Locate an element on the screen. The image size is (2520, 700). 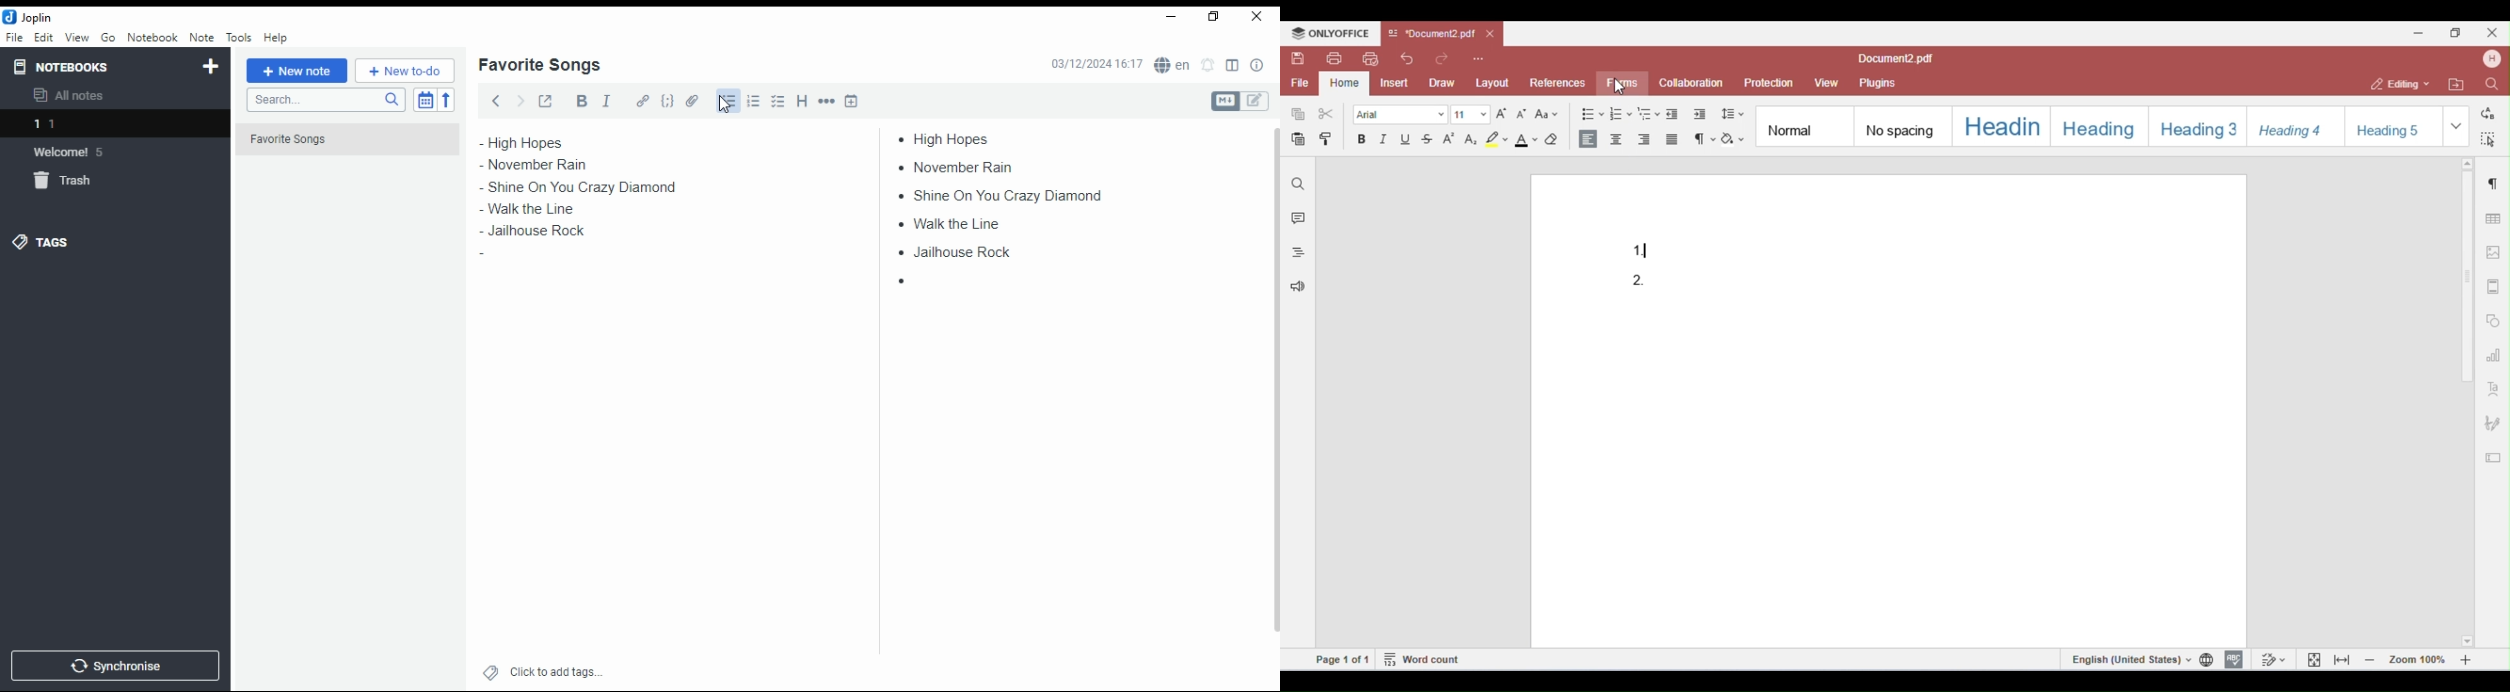
walk ta line is located at coordinates (520, 210).